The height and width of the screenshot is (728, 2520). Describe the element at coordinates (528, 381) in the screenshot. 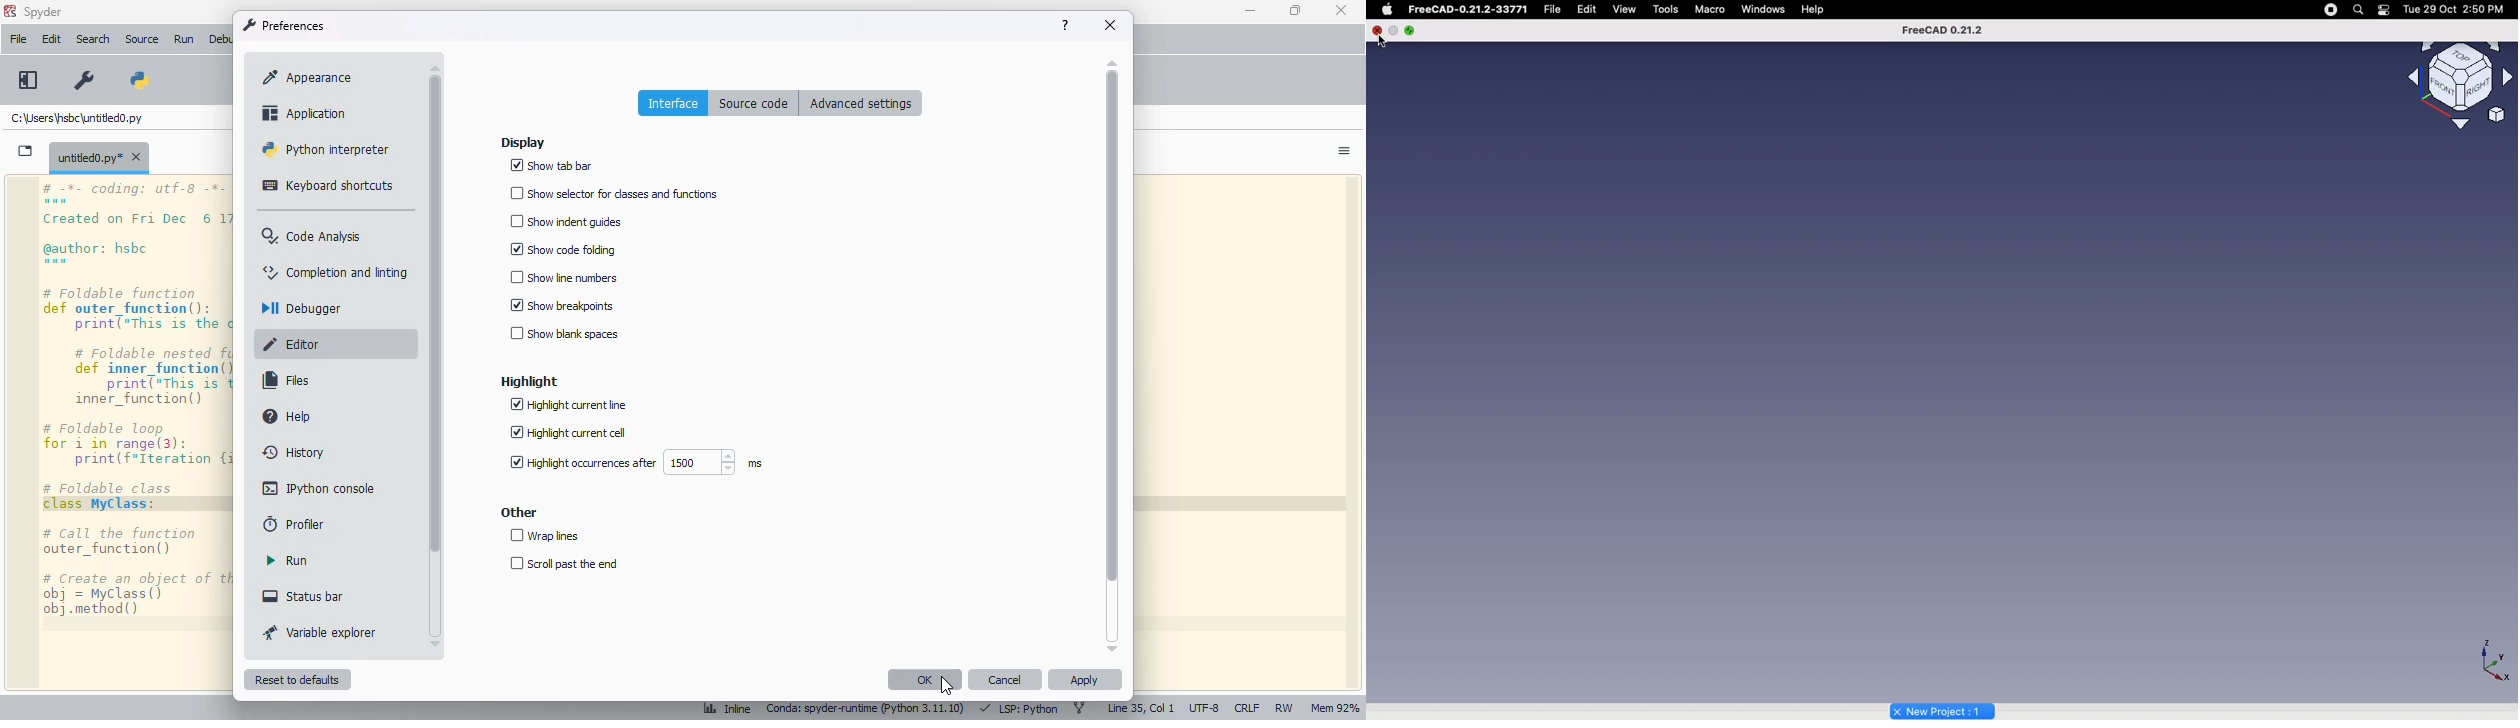

I see `highlight` at that location.